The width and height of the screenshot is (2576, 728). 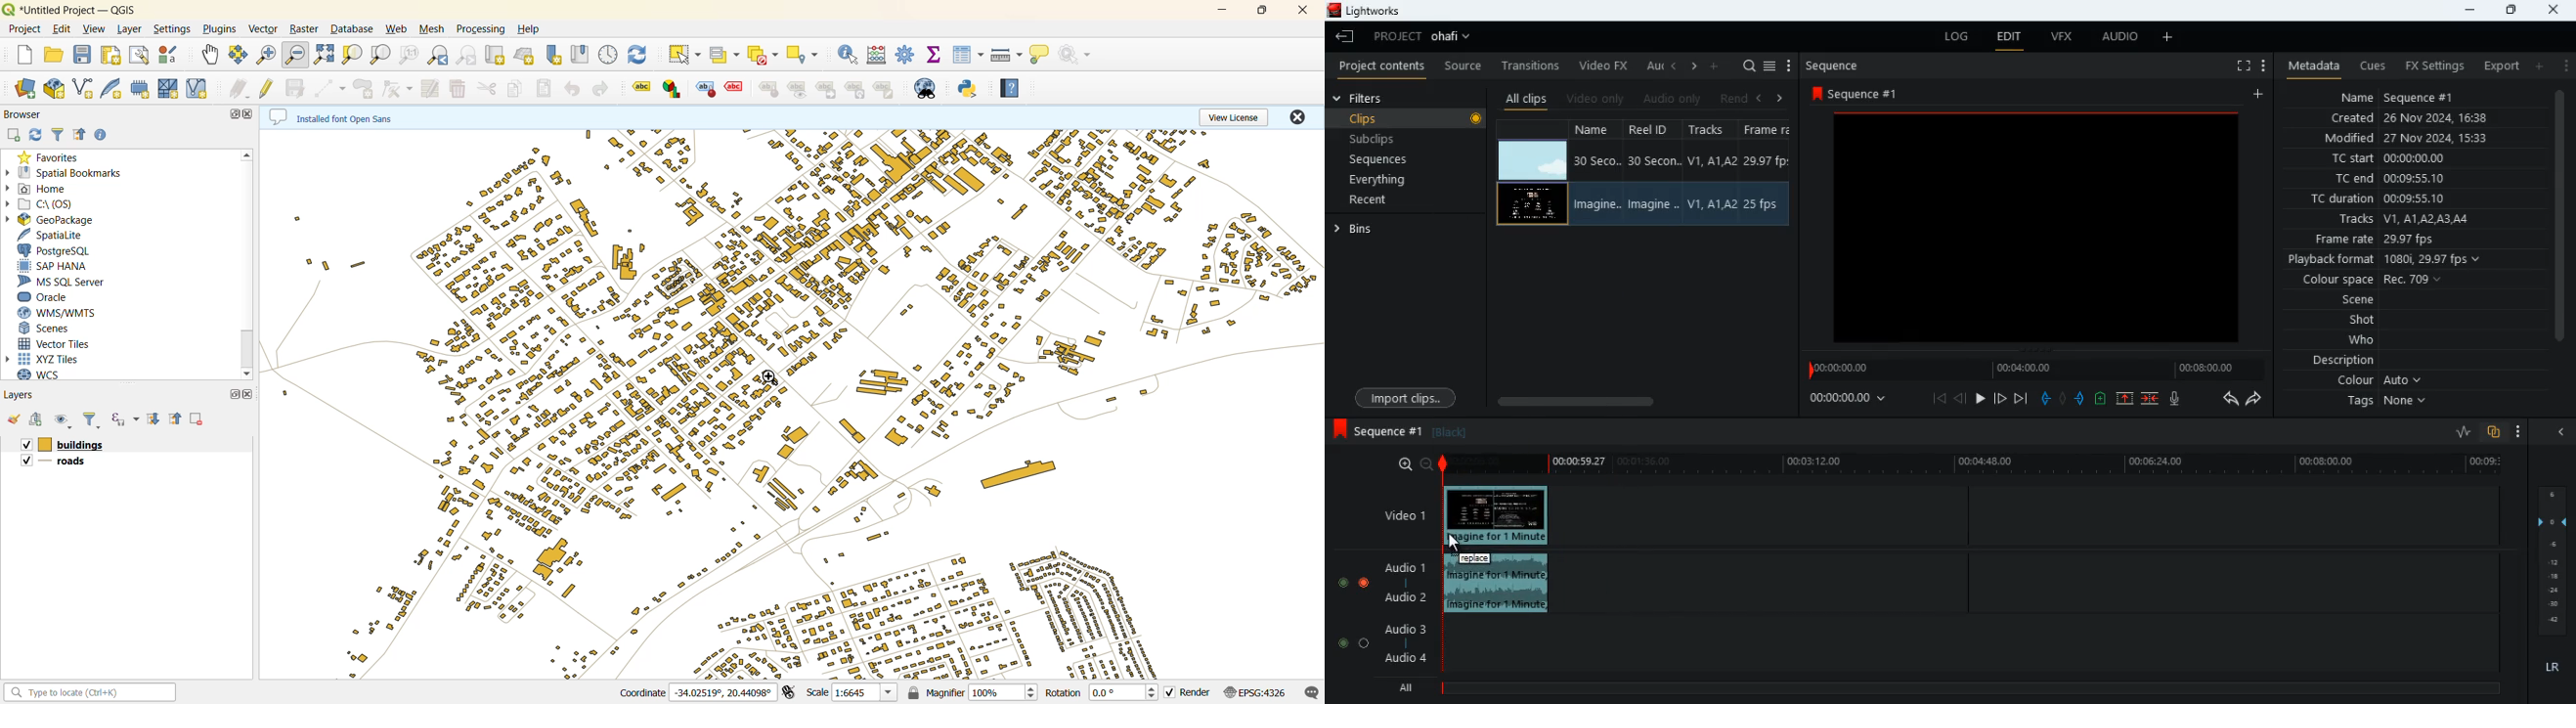 I want to click on rate, so click(x=2456, y=432).